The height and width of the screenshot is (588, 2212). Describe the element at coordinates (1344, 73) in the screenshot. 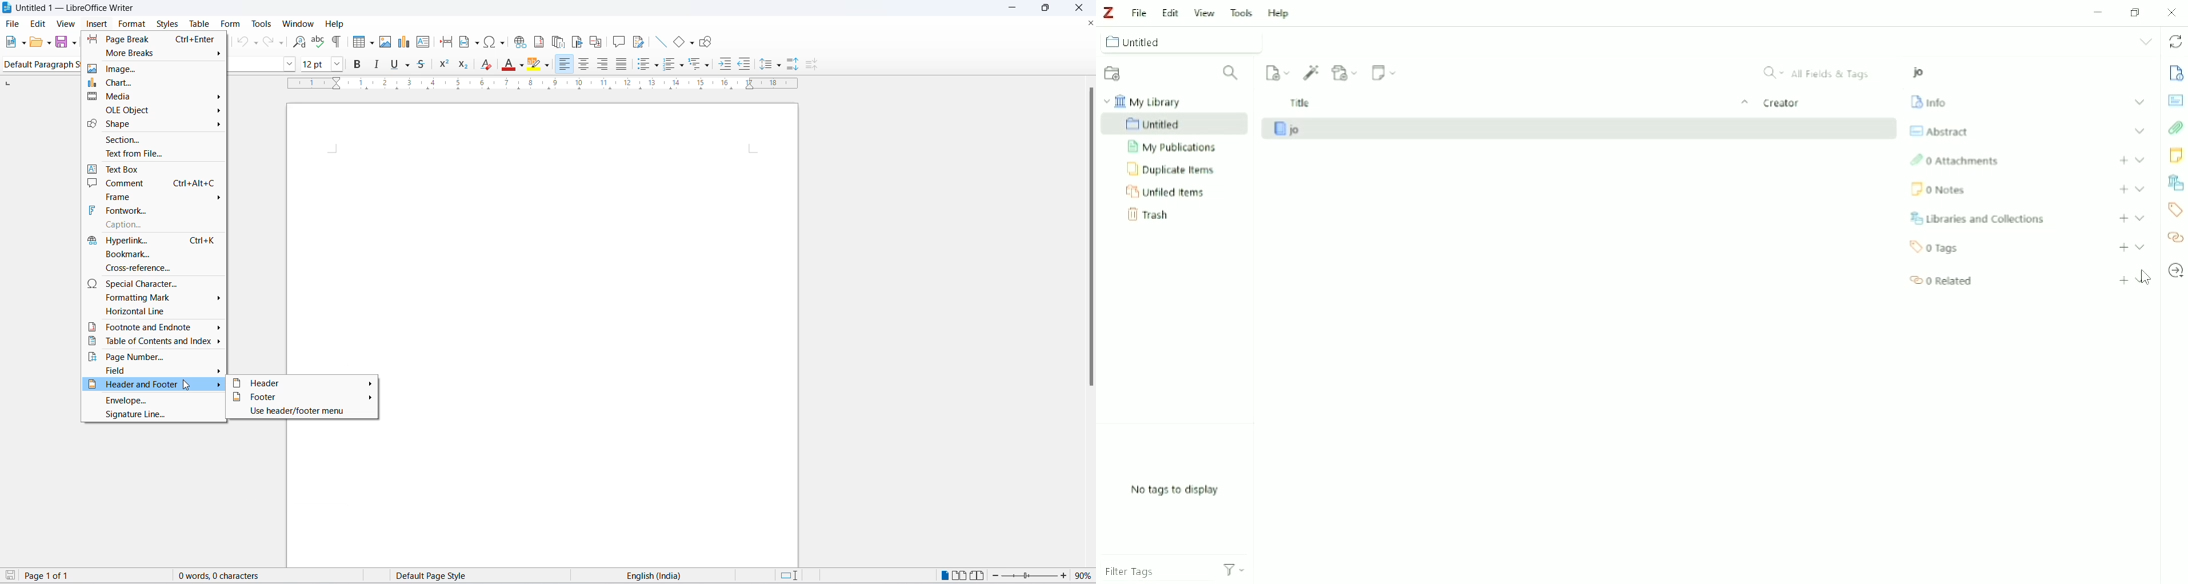

I see `Add Attachment` at that location.